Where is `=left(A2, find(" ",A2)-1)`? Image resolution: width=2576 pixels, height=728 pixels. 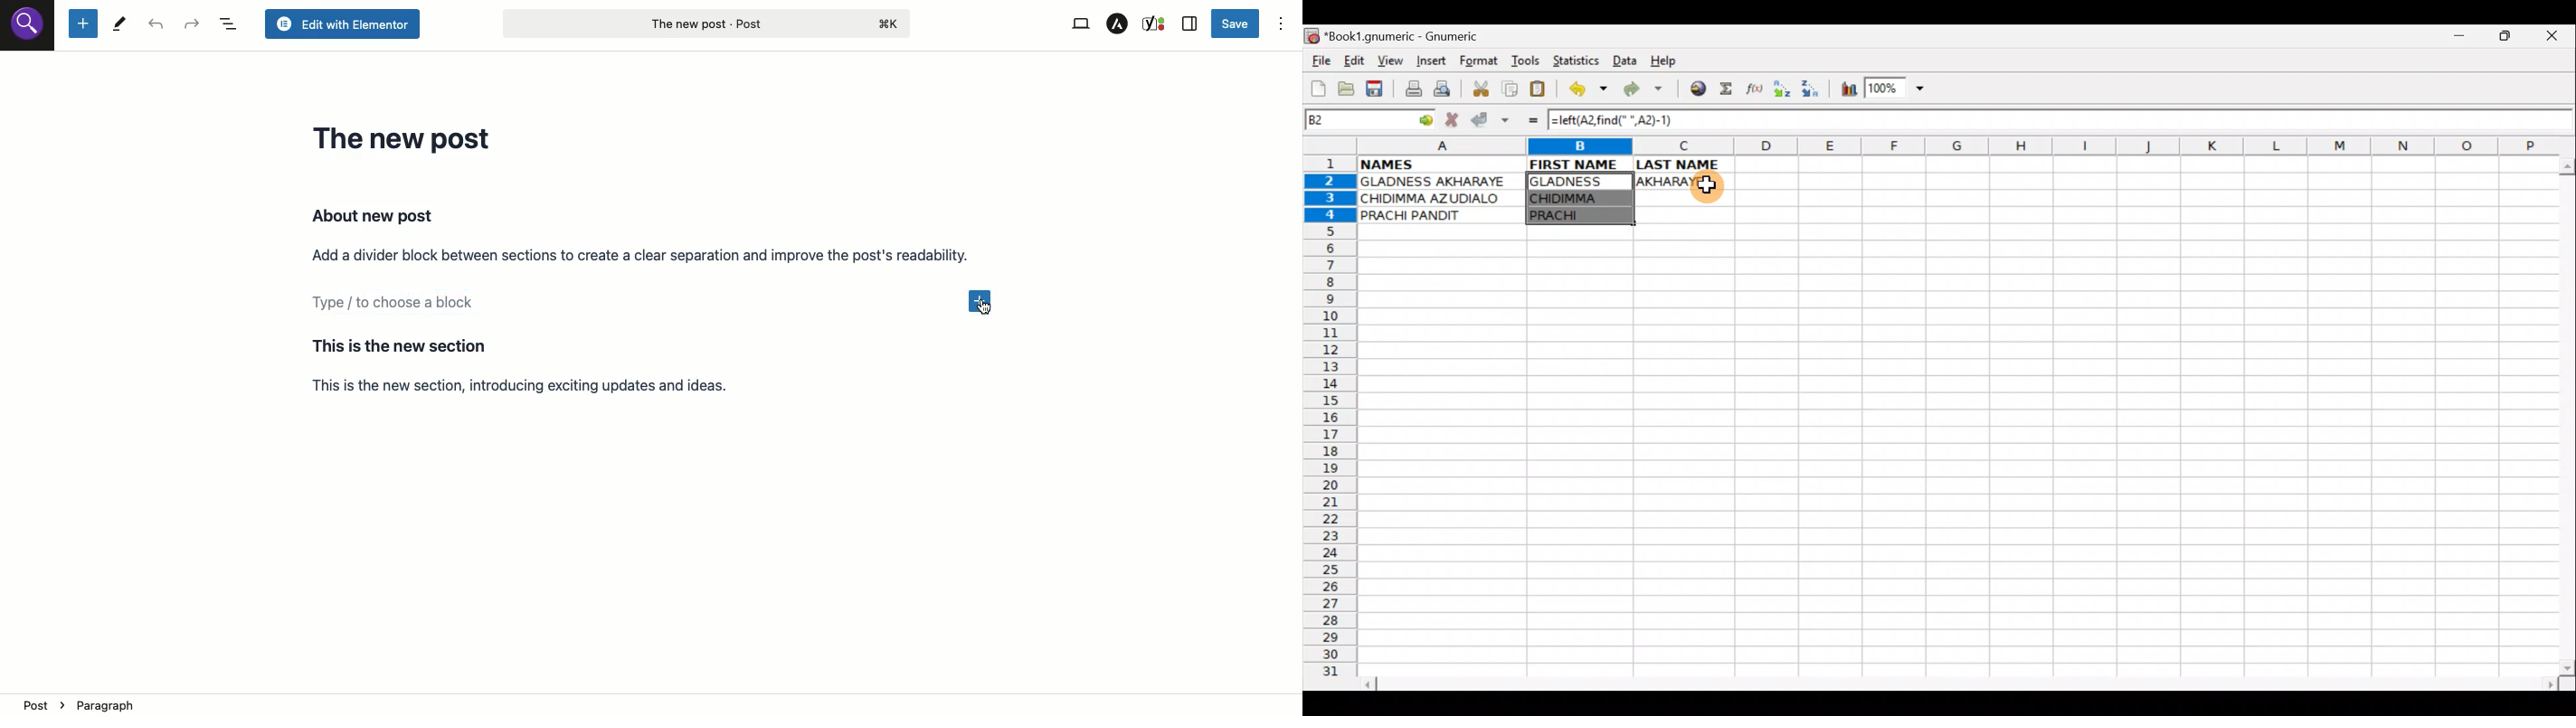 =left(A2, find(" ",A2)-1) is located at coordinates (1616, 121).